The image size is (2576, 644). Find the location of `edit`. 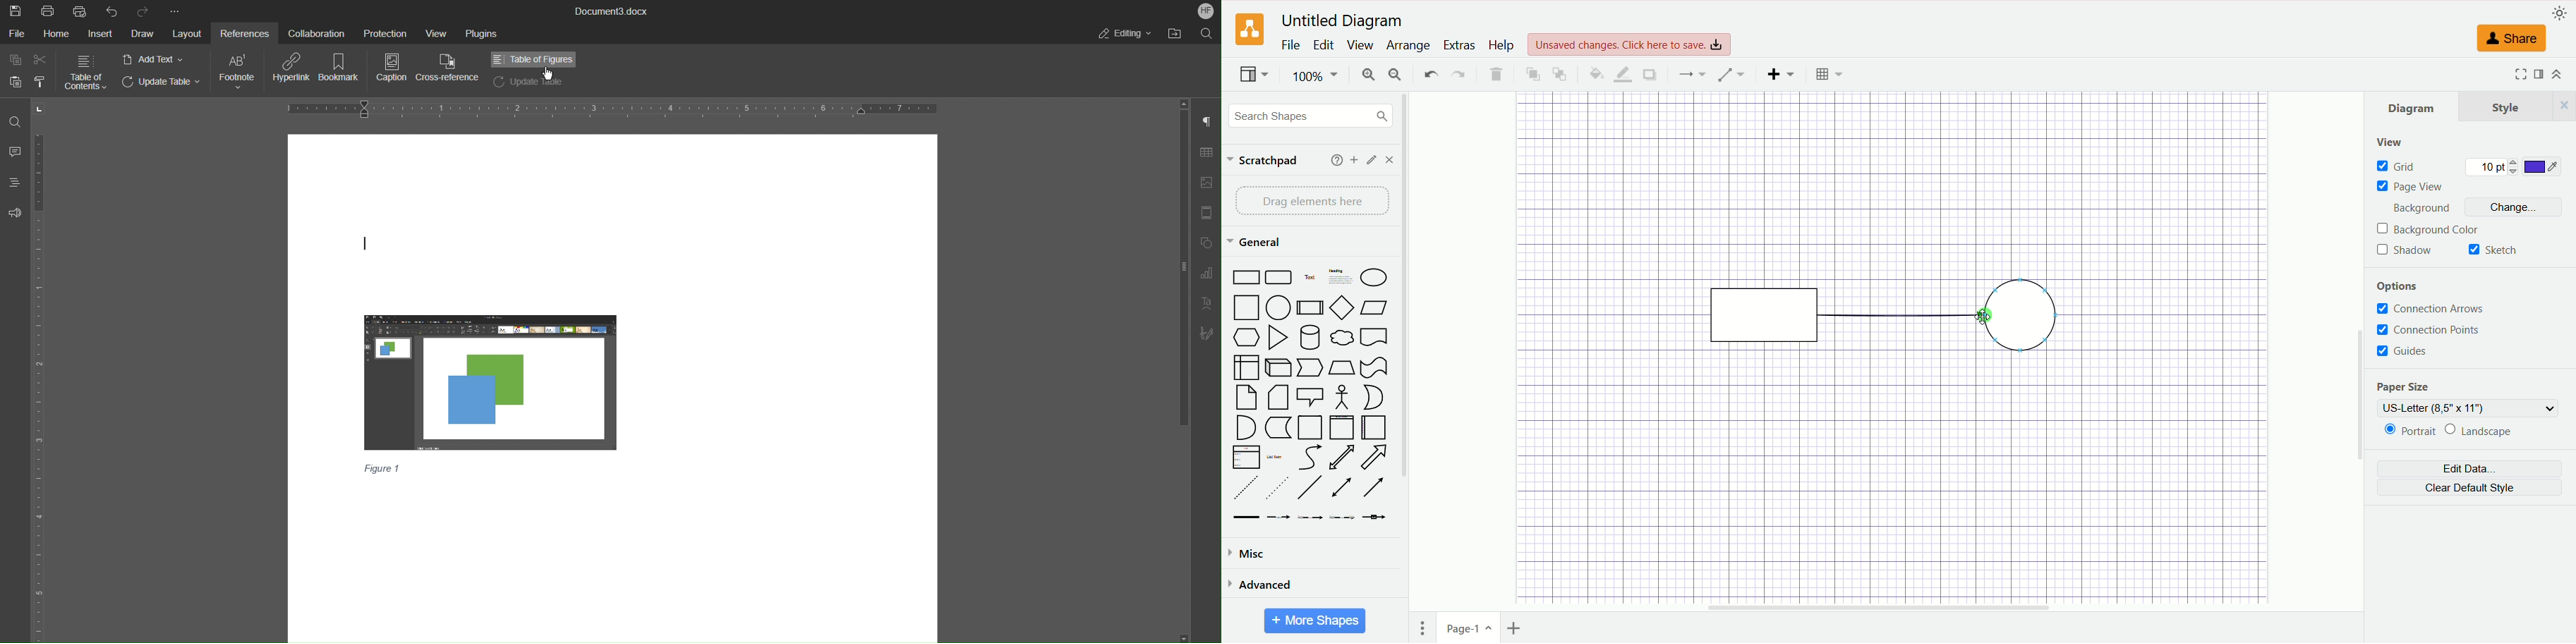

edit is located at coordinates (1323, 47).